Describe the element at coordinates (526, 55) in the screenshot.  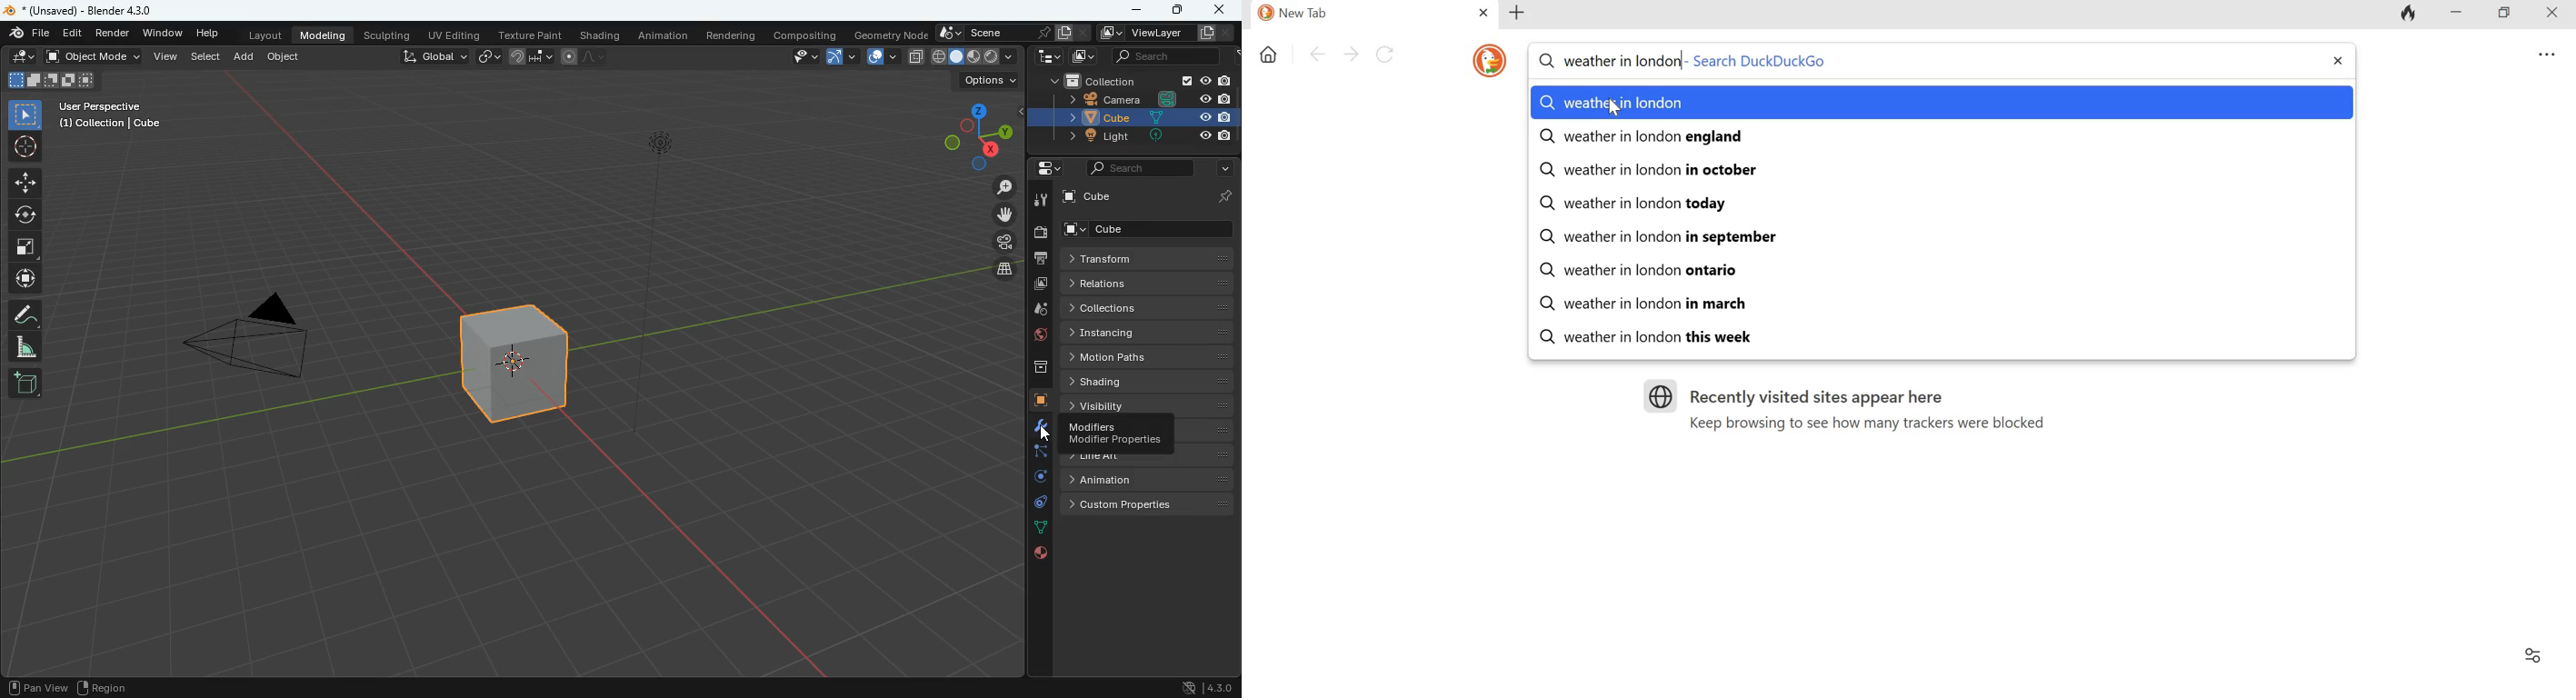
I see `join` at that location.